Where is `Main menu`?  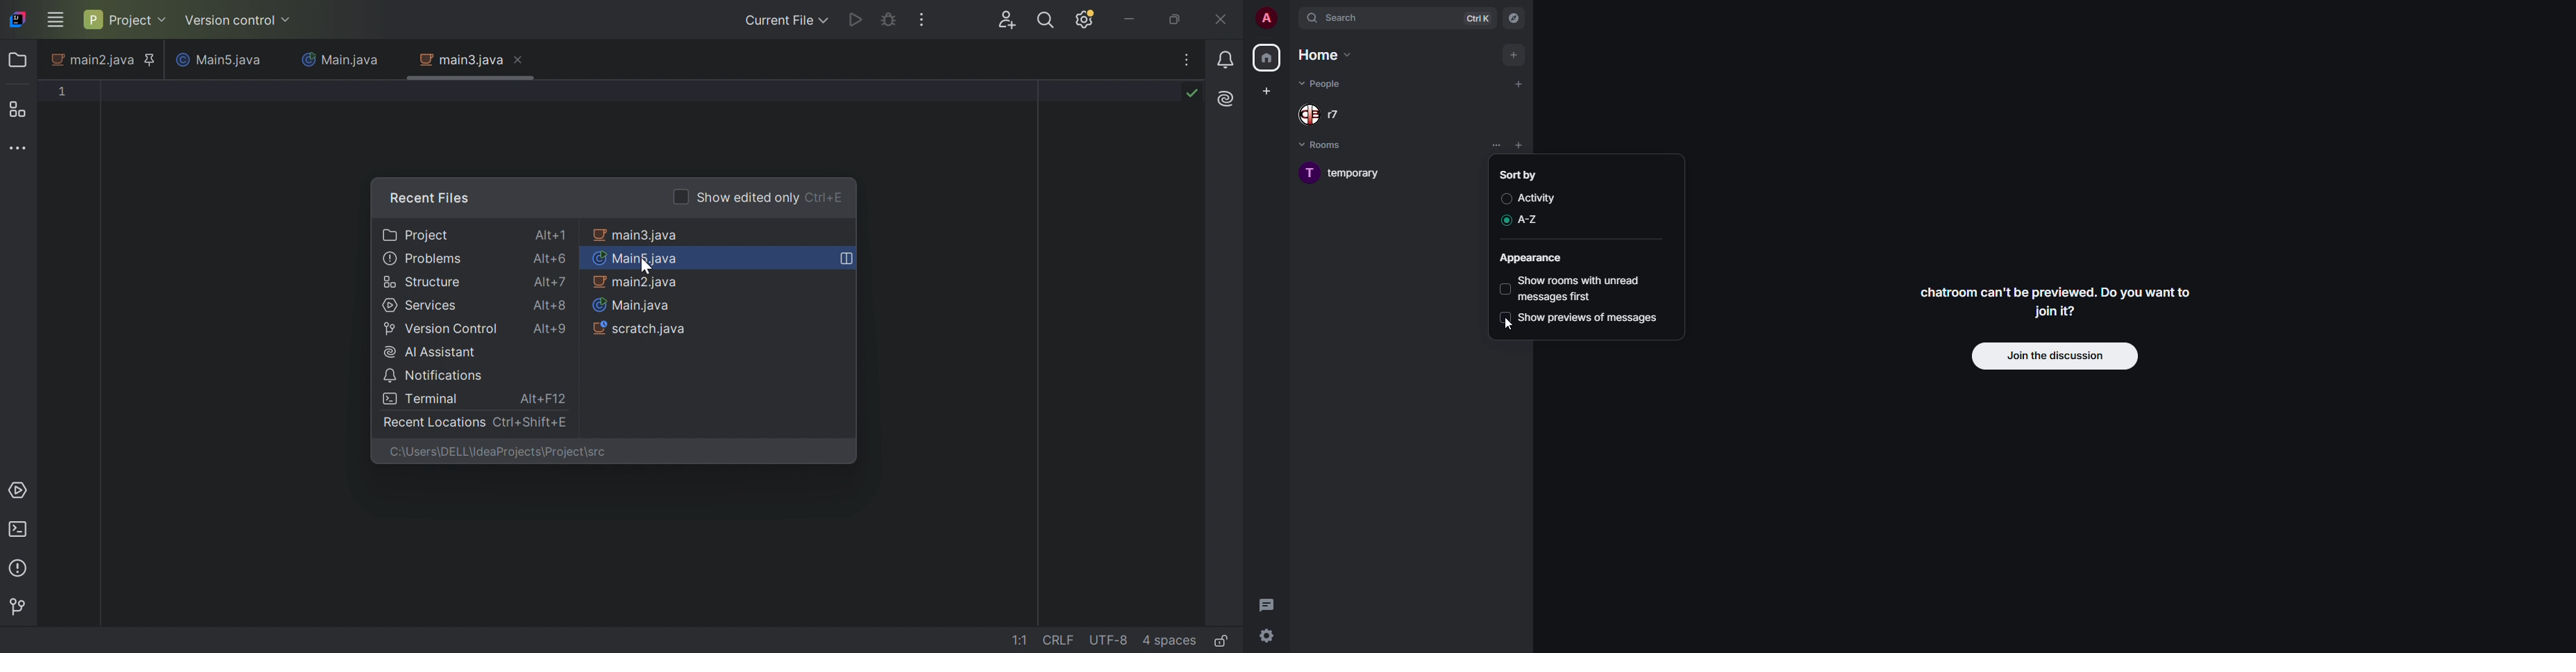
Main menu is located at coordinates (56, 21).